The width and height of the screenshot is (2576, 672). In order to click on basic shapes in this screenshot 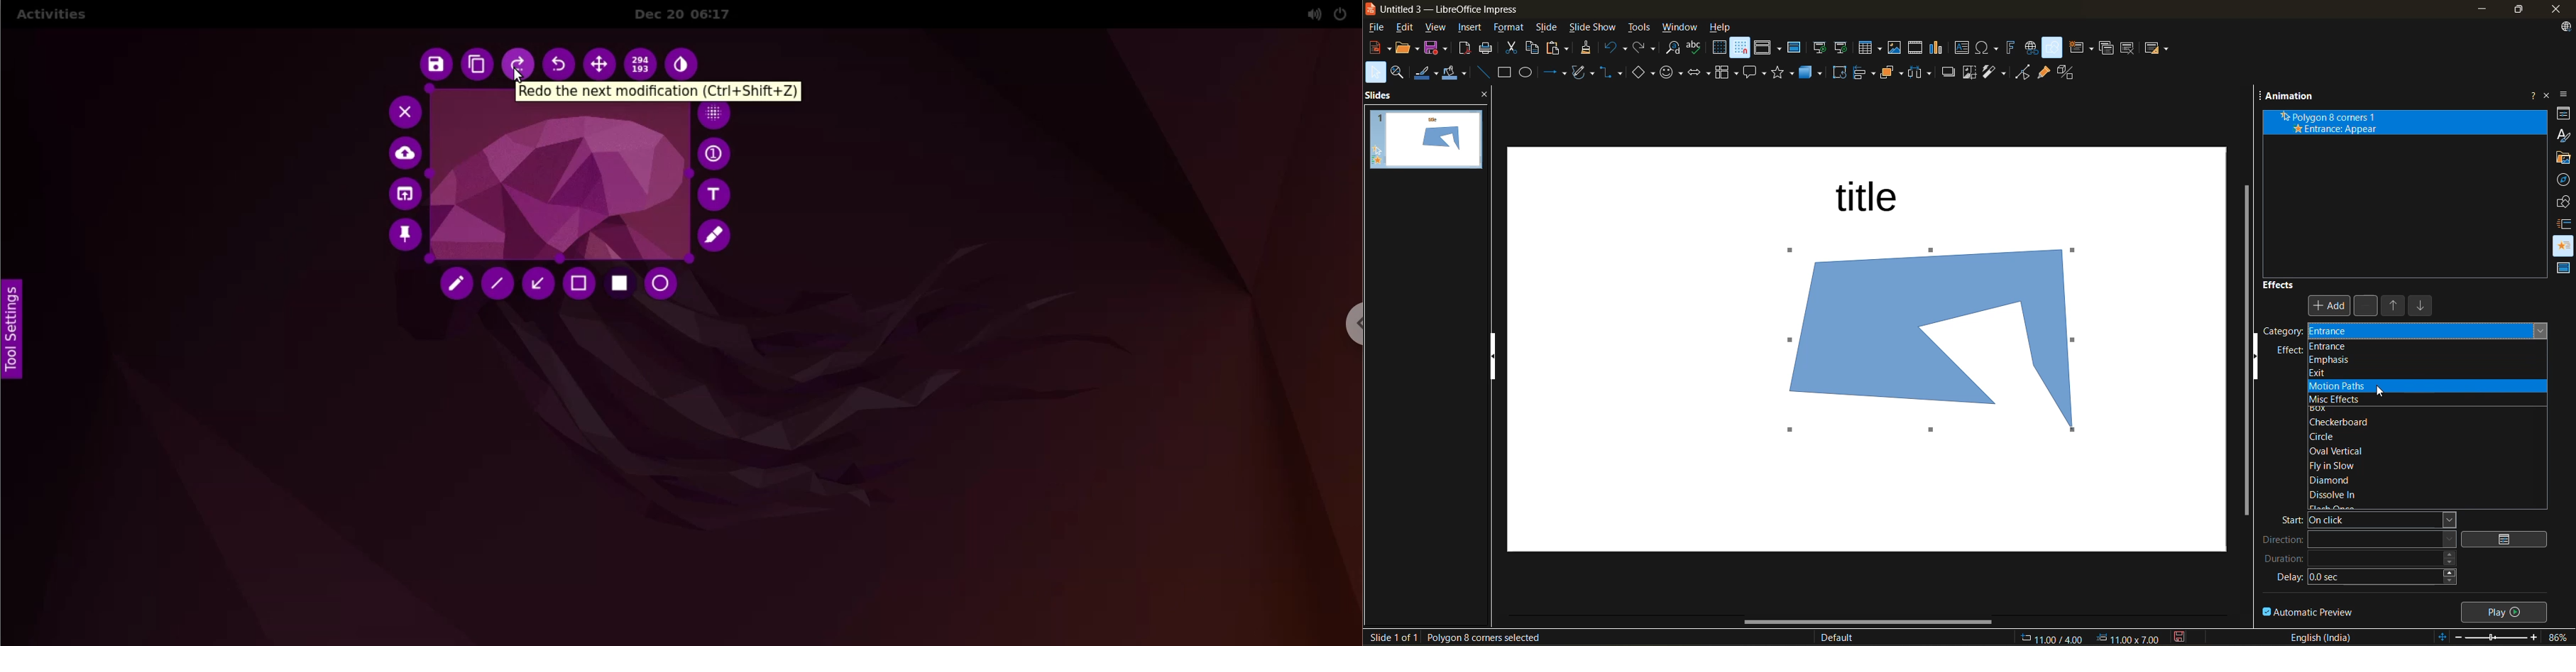, I will do `click(1645, 76)`.